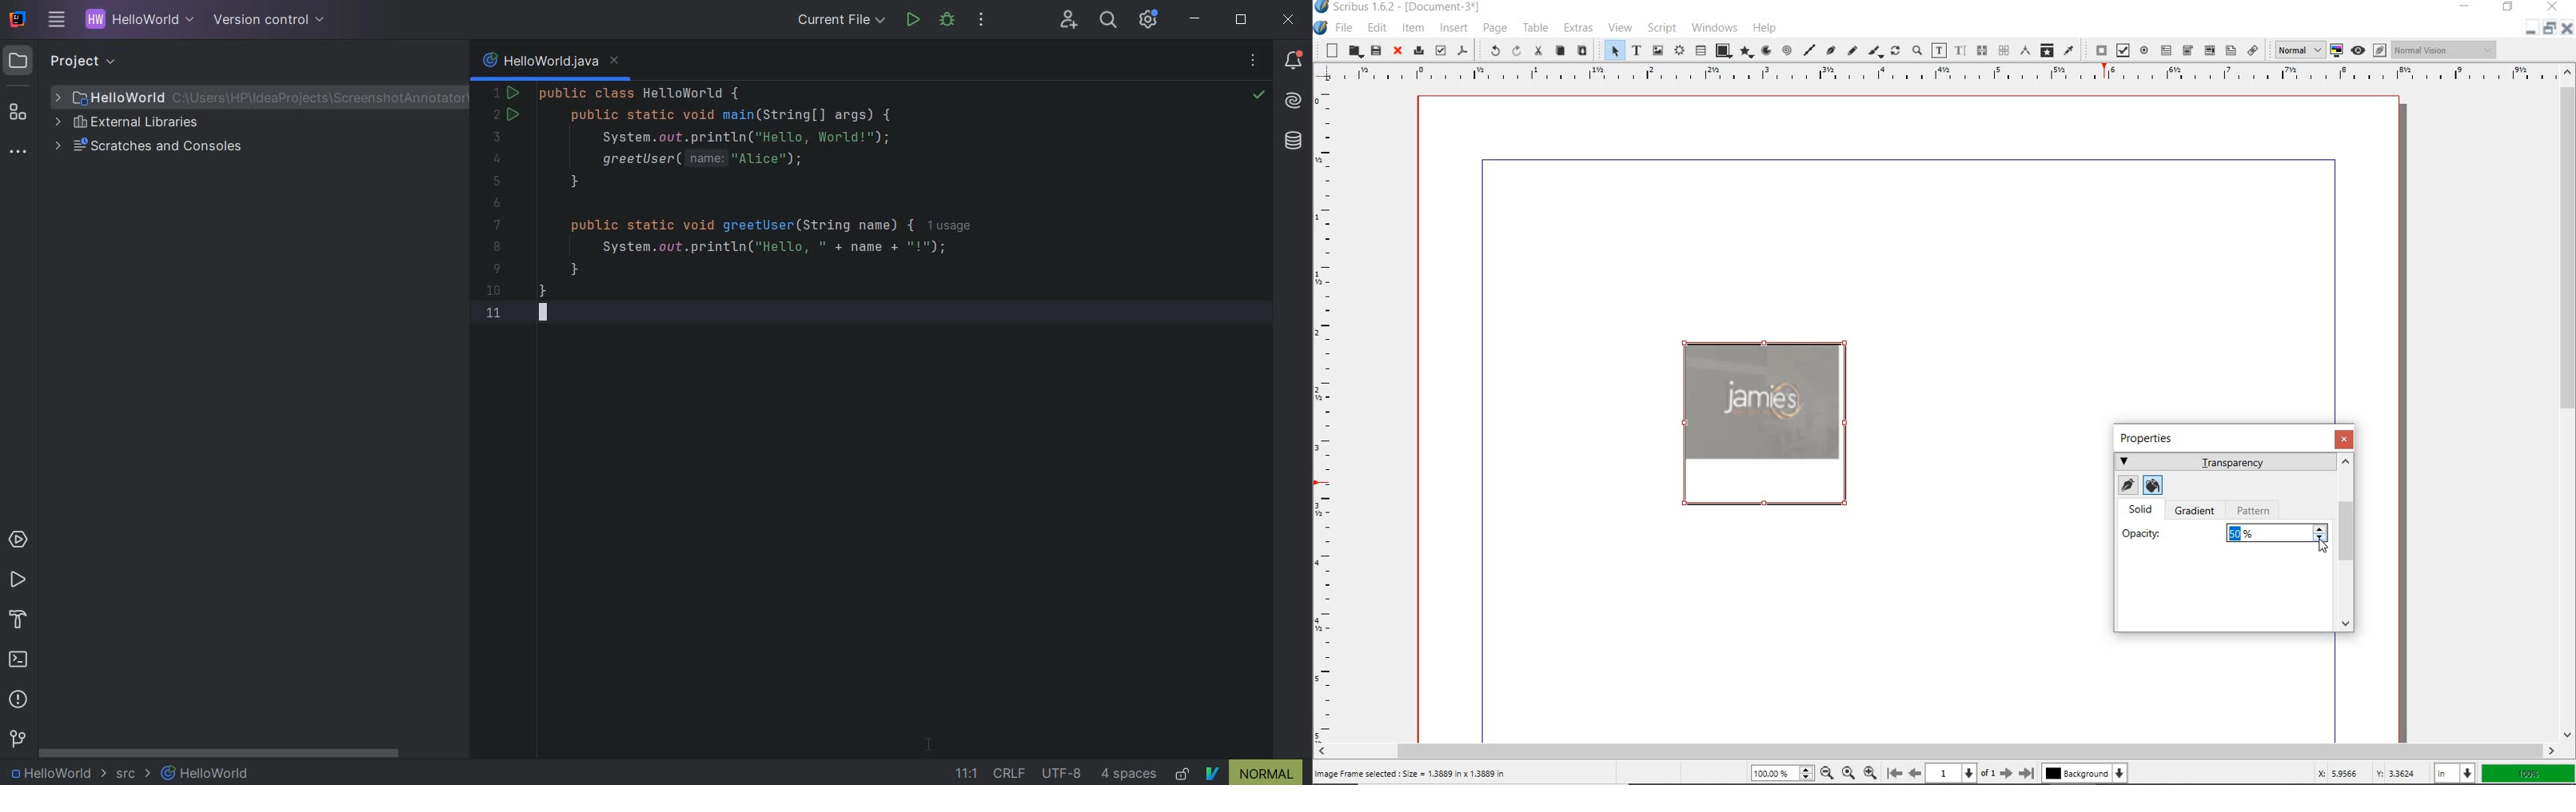 The width and height of the screenshot is (2576, 812). I want to click on freehand line, so click(1850, 50).